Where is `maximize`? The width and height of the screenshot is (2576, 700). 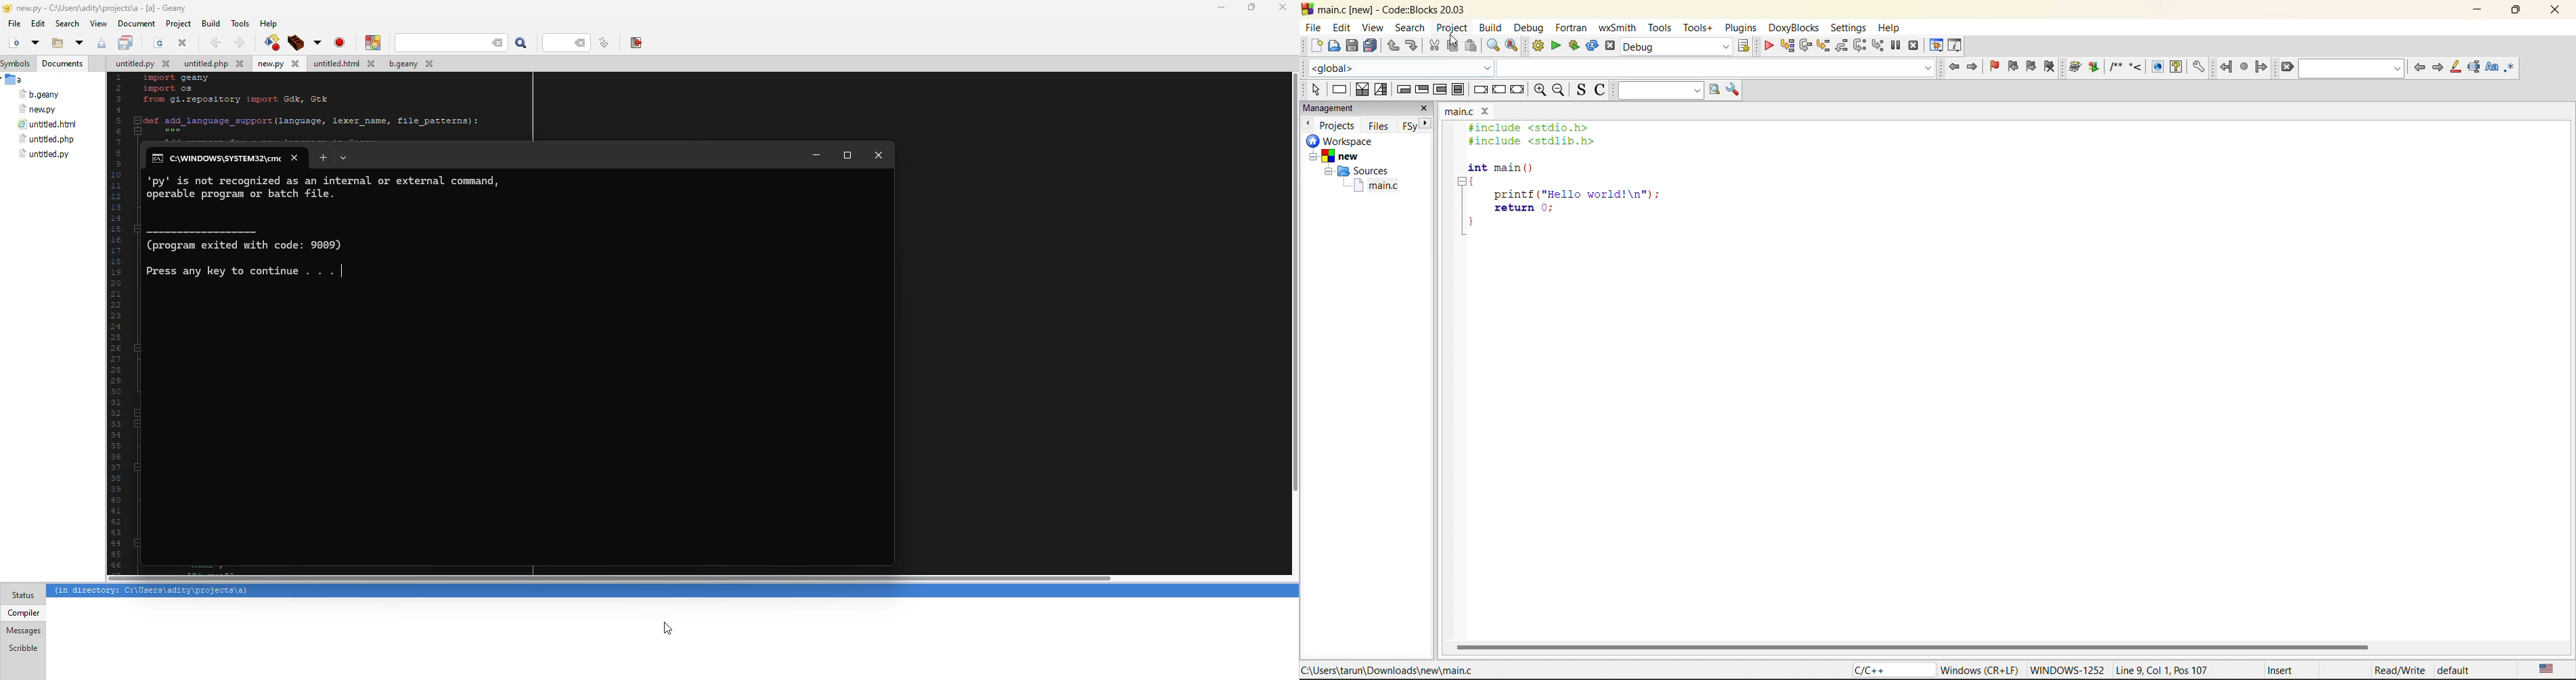 maximize is located at coordinates (2519, 12).